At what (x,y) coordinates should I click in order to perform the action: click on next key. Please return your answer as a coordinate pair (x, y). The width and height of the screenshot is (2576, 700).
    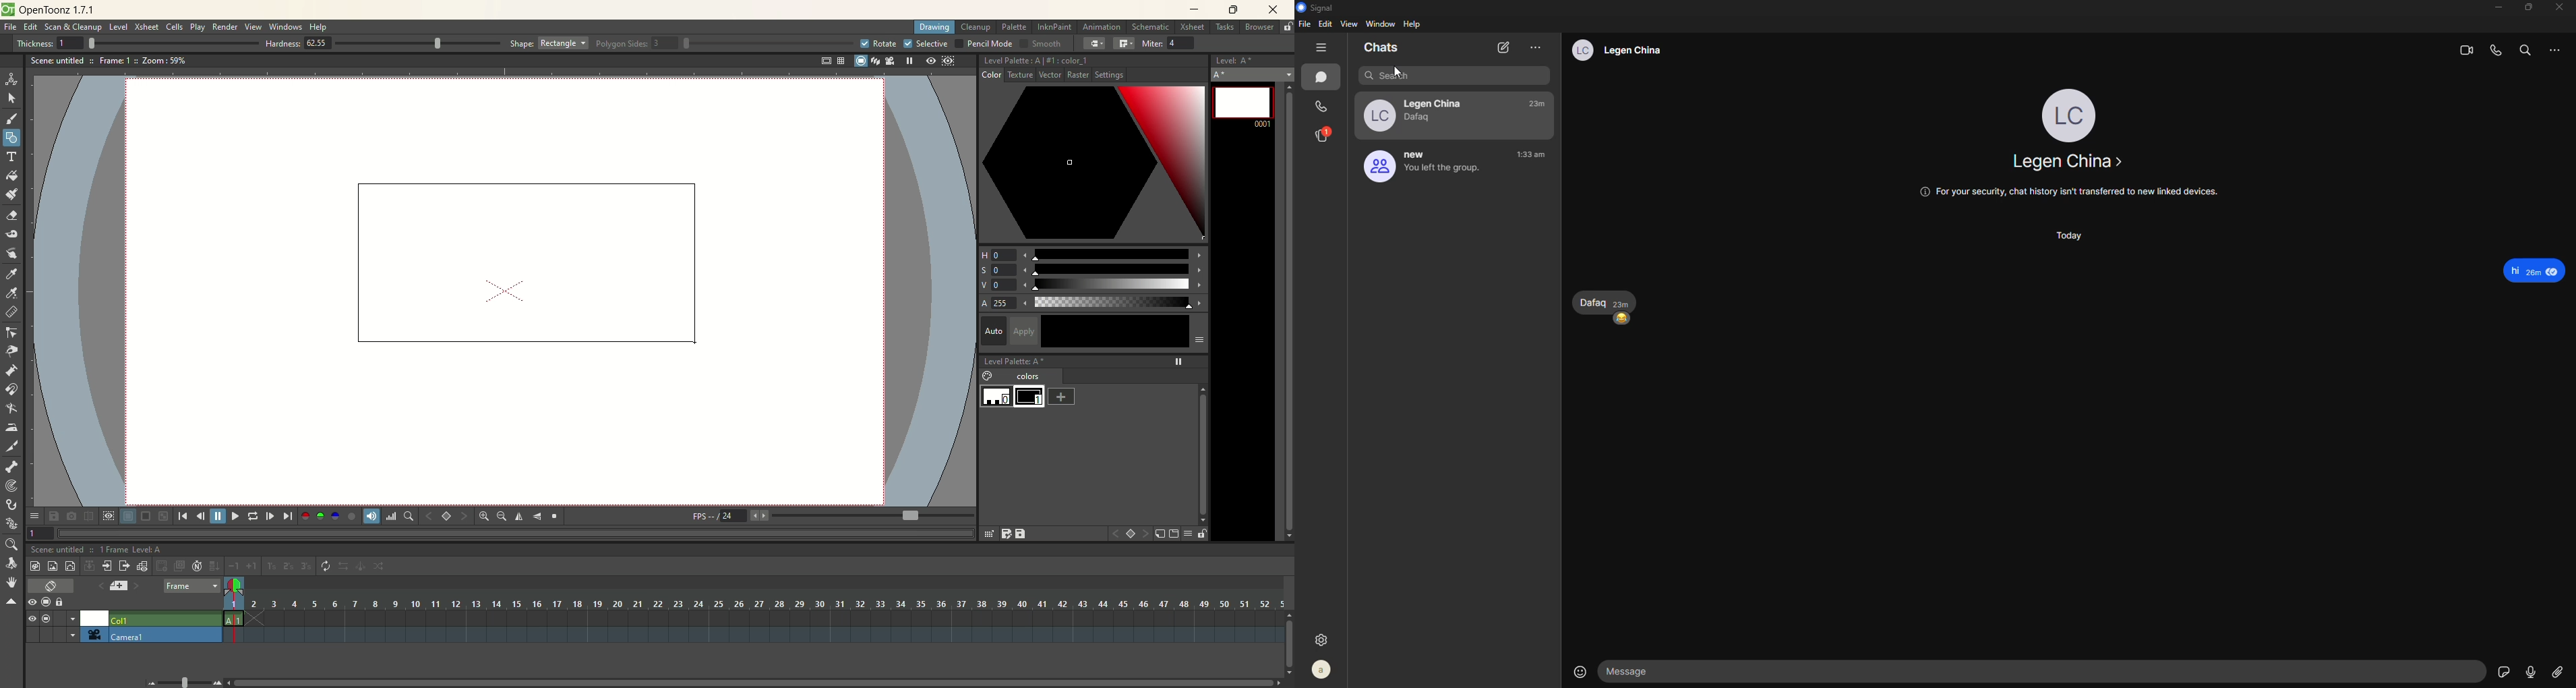
    Looking at the image, I should click on (1146, 534).